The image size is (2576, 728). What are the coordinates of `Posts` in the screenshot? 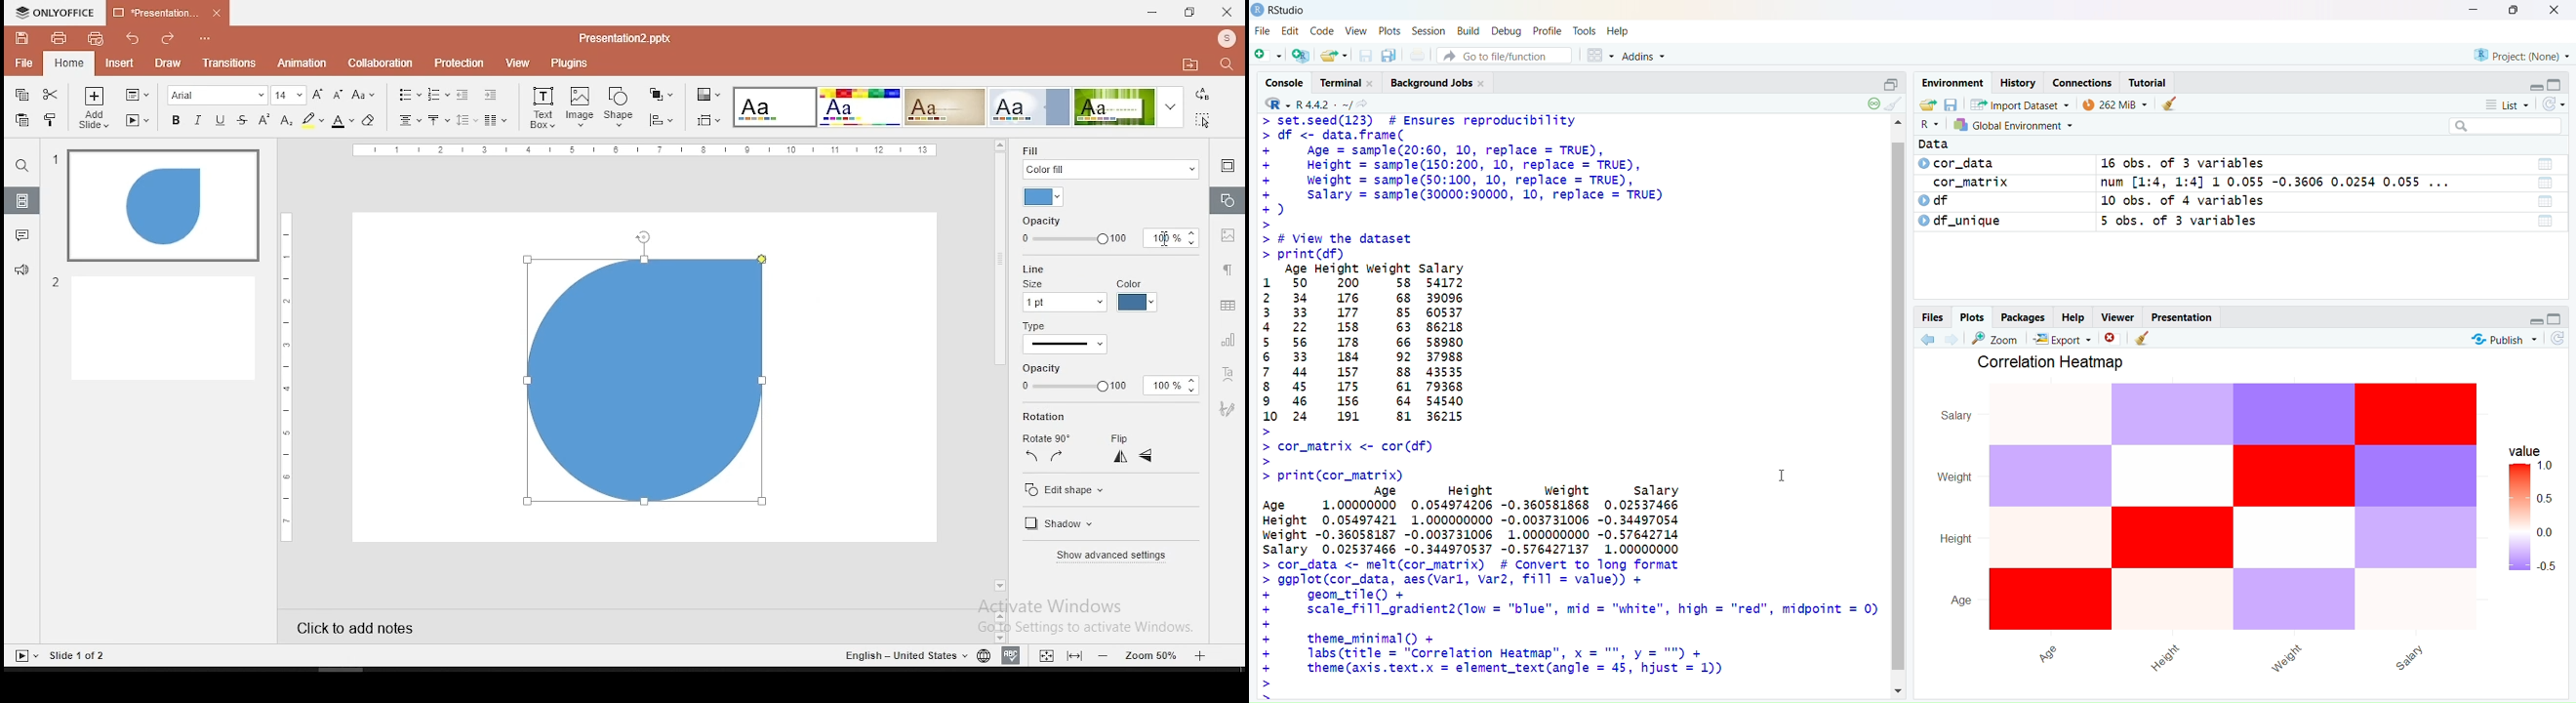 It's located at (1387, 30).